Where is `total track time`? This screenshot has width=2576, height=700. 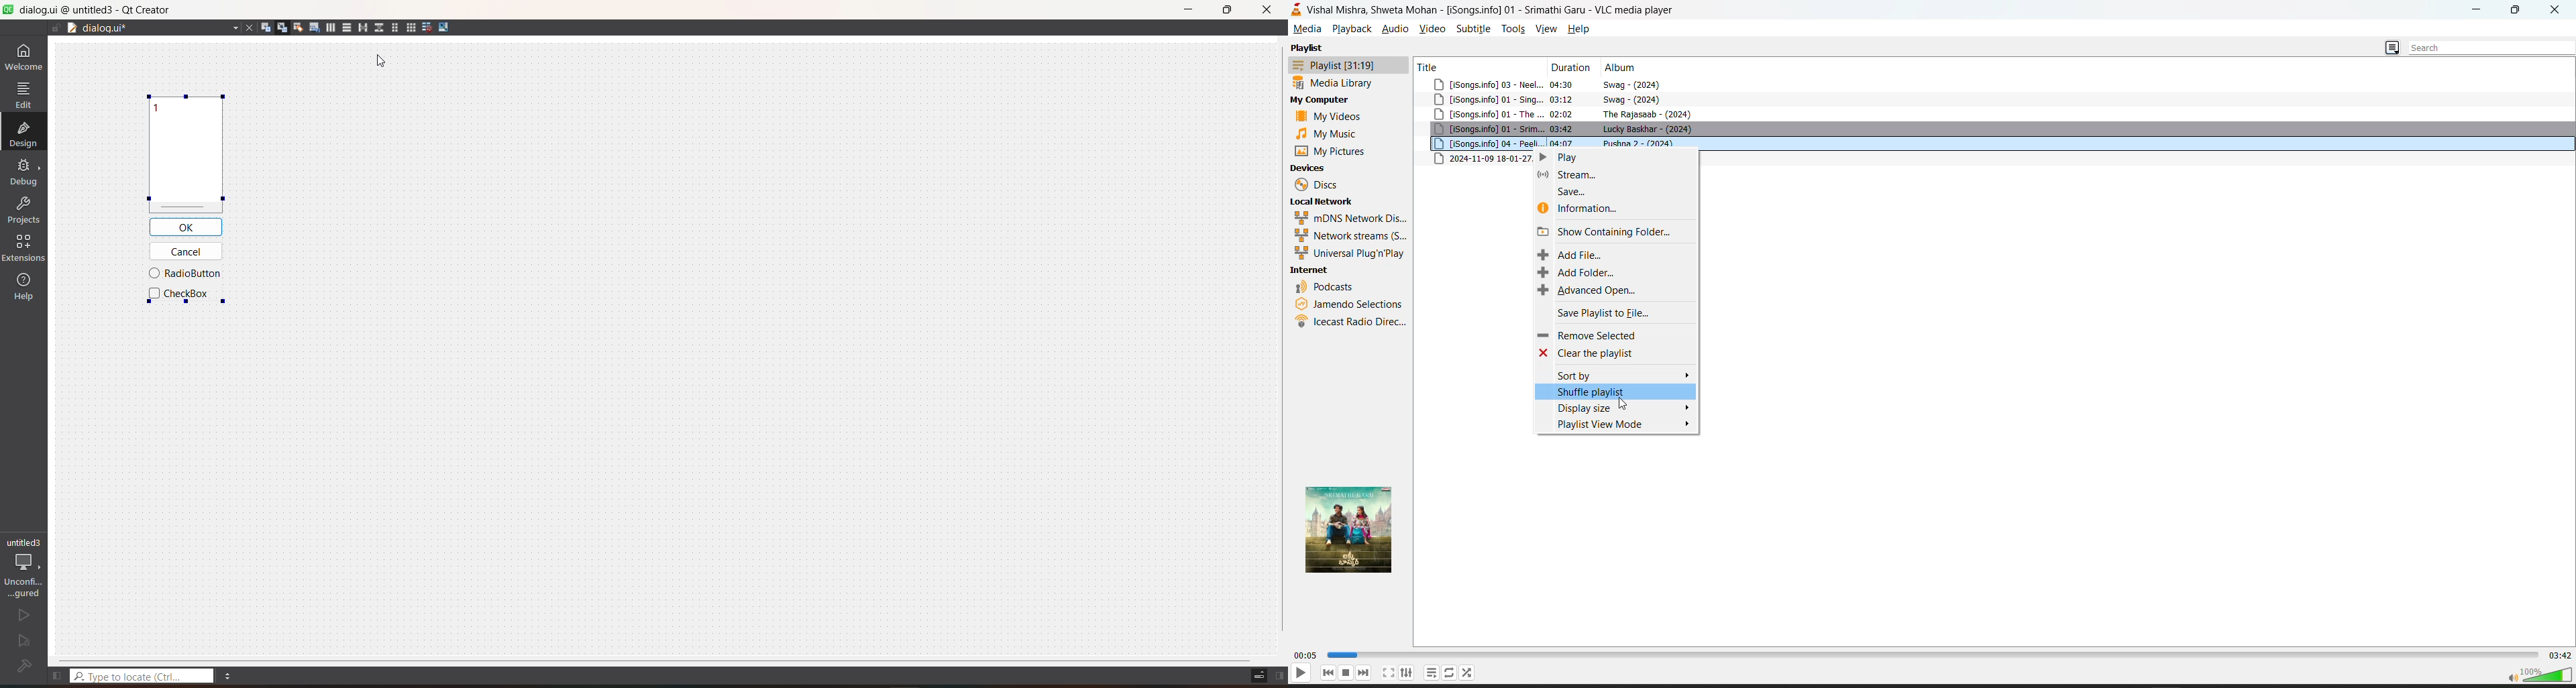 total track time is located at coordinates (2563, 655).